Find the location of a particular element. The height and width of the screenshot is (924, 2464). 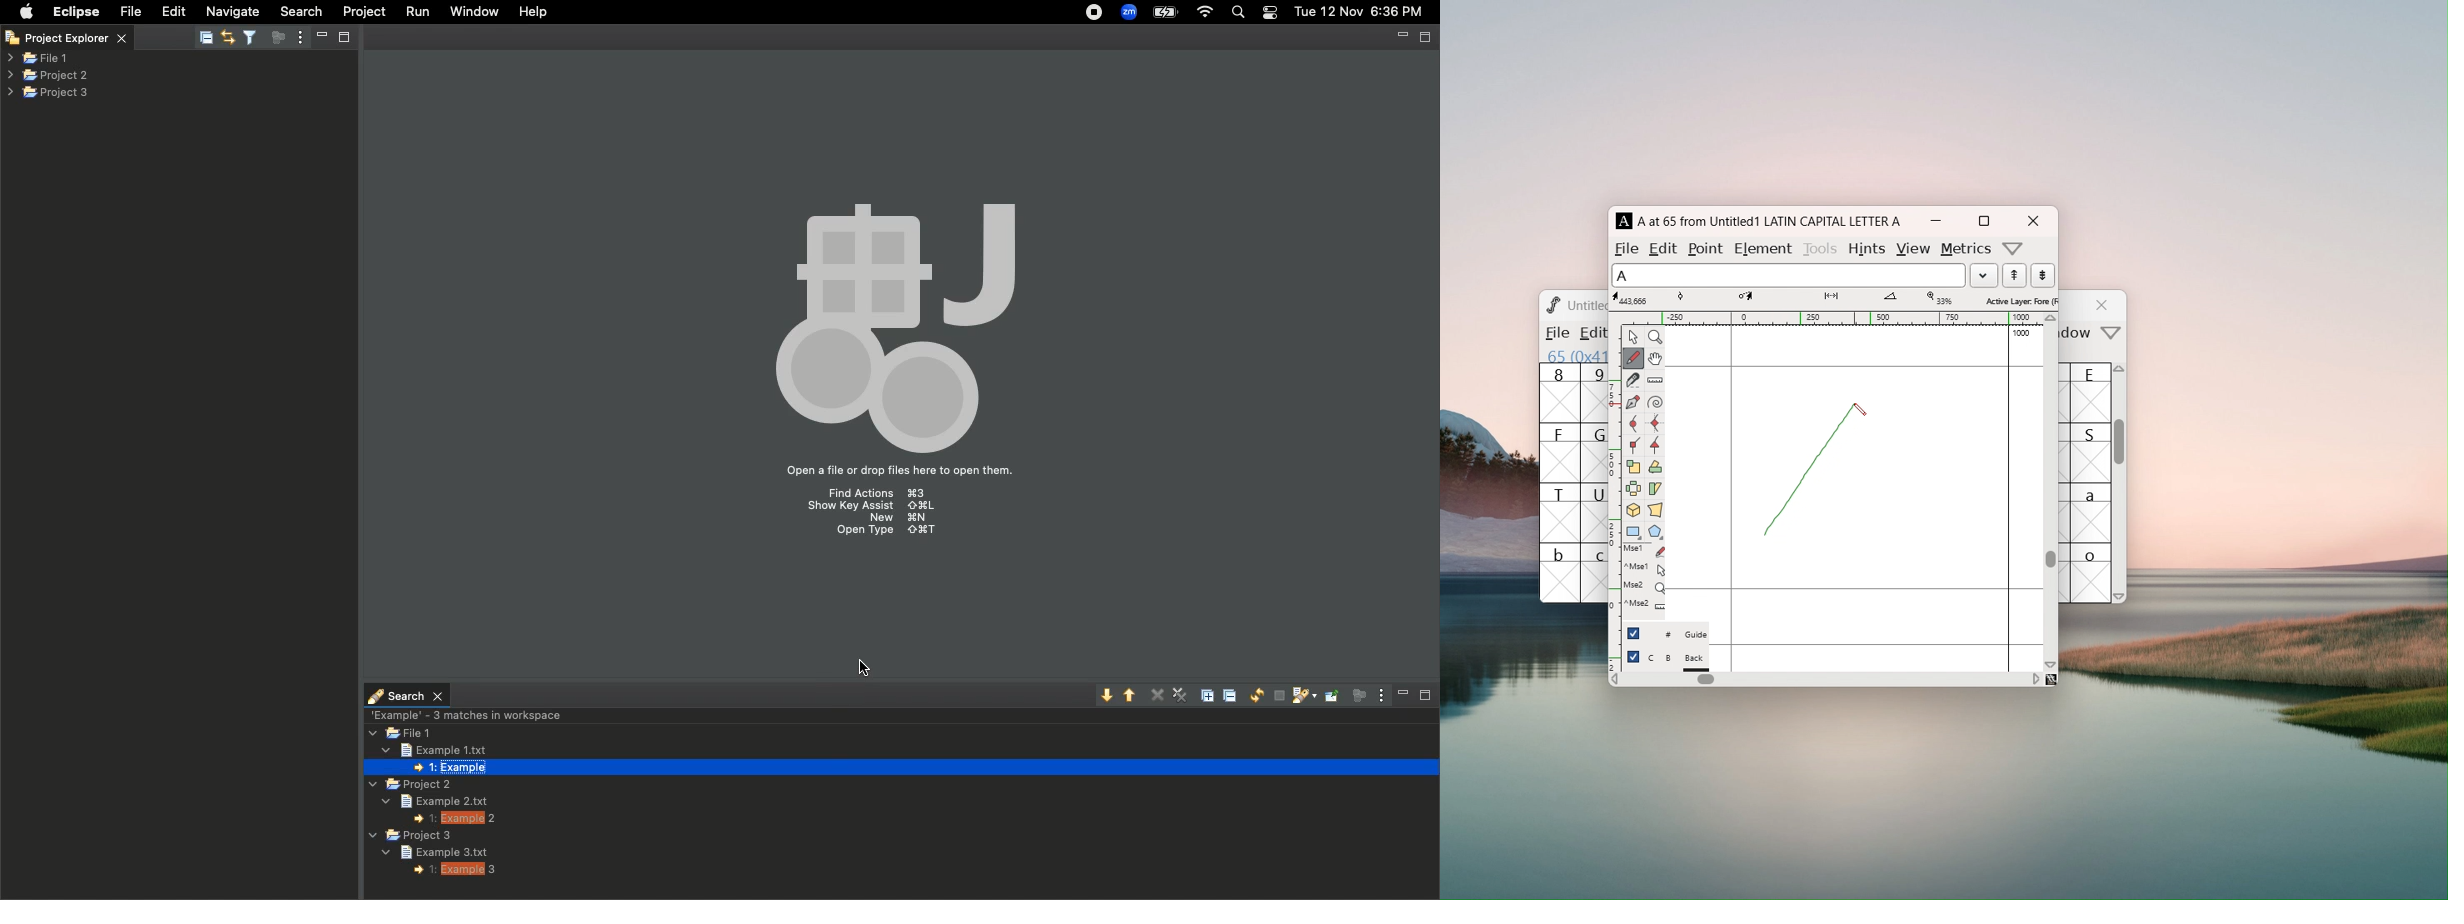

# Guide is located at coordinates (1678, 635).